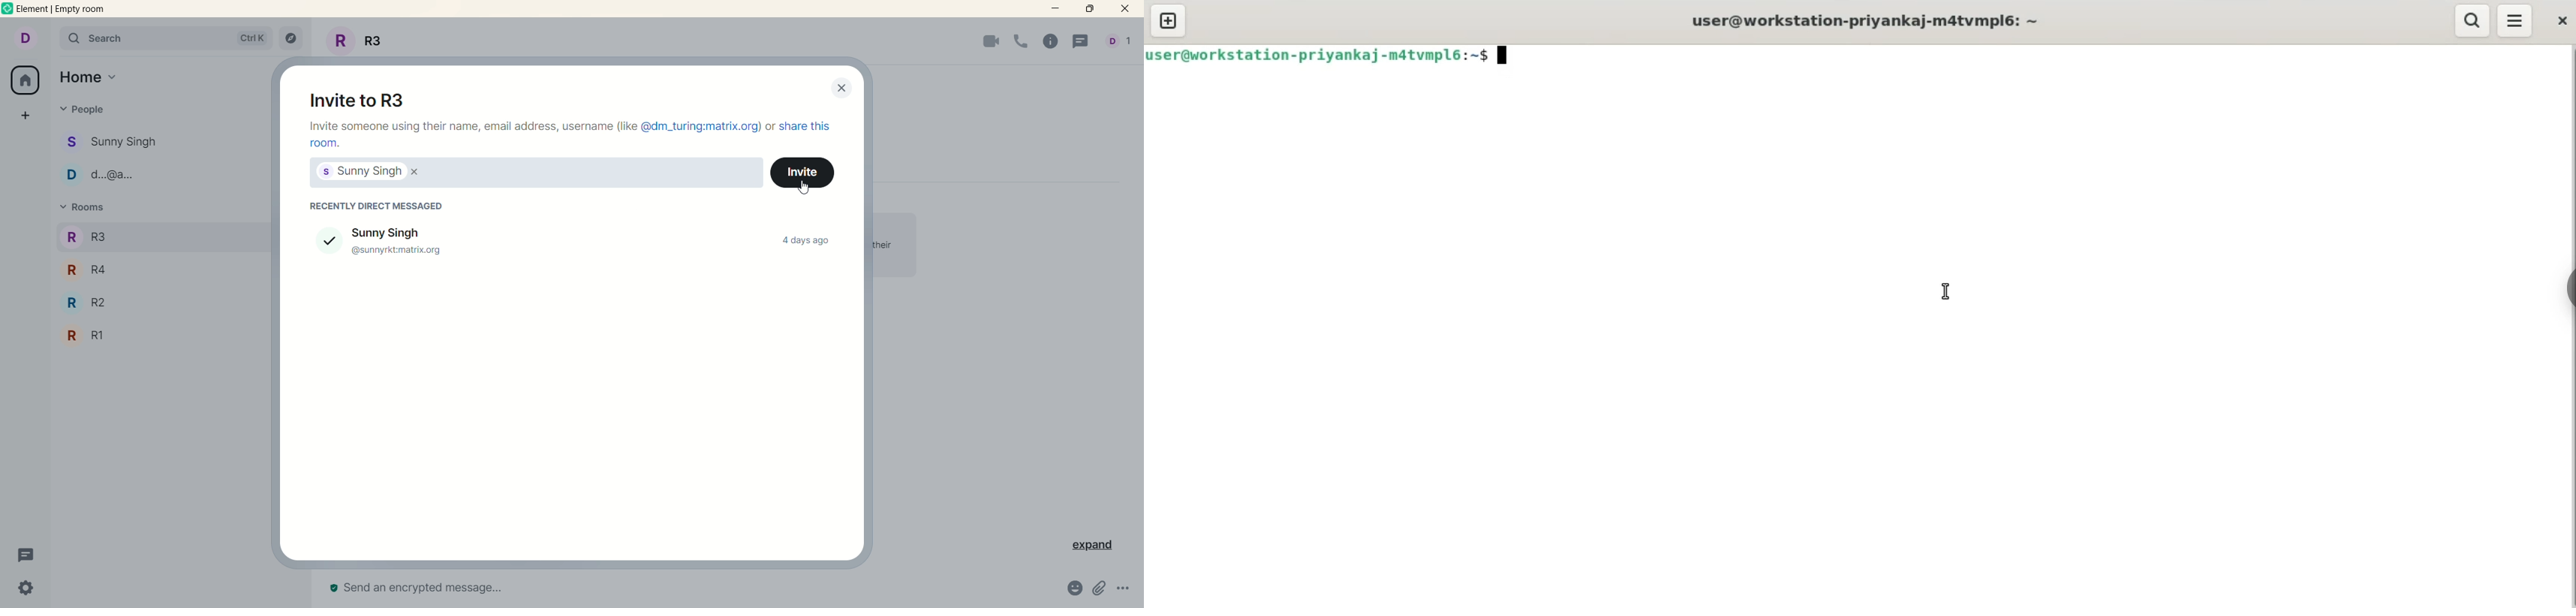  Describe the element at coordinates (1092, 10) in the screenshot. I see `maximize` at that location.